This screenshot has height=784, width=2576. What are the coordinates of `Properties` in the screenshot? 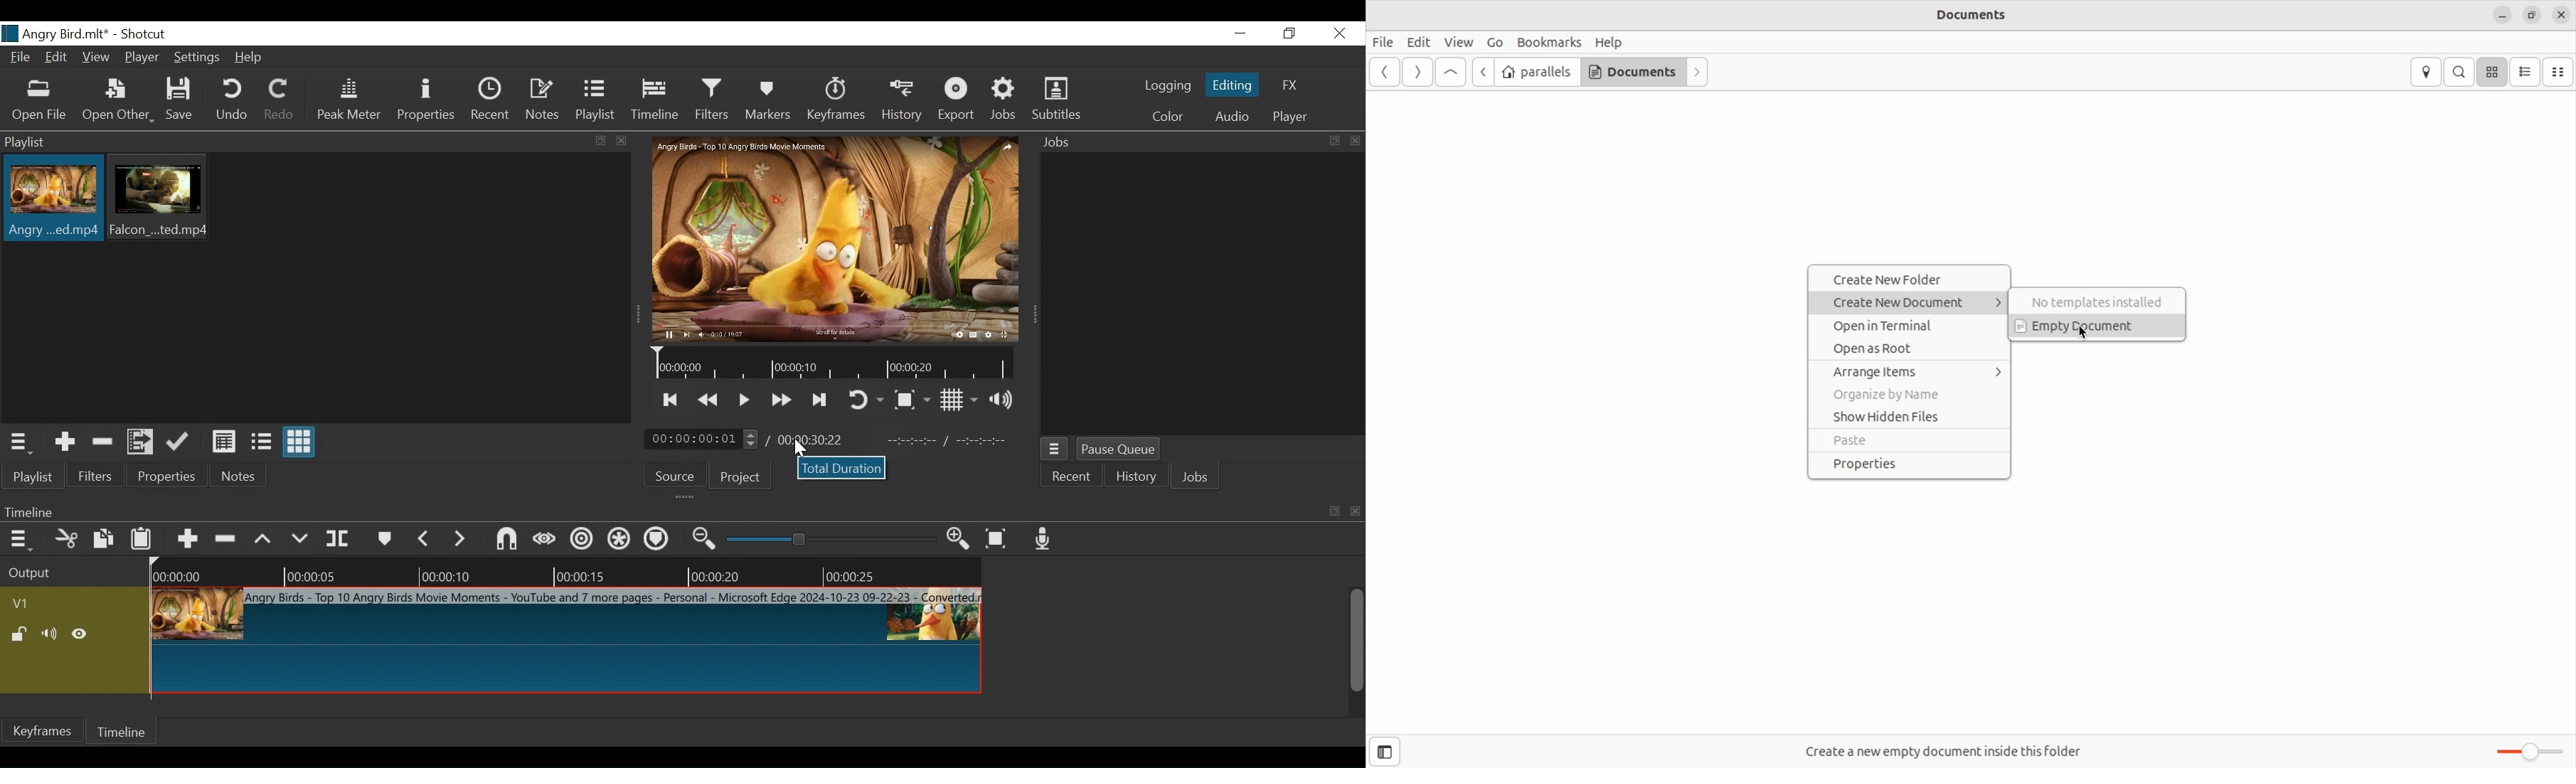 It's located at (165, 476).